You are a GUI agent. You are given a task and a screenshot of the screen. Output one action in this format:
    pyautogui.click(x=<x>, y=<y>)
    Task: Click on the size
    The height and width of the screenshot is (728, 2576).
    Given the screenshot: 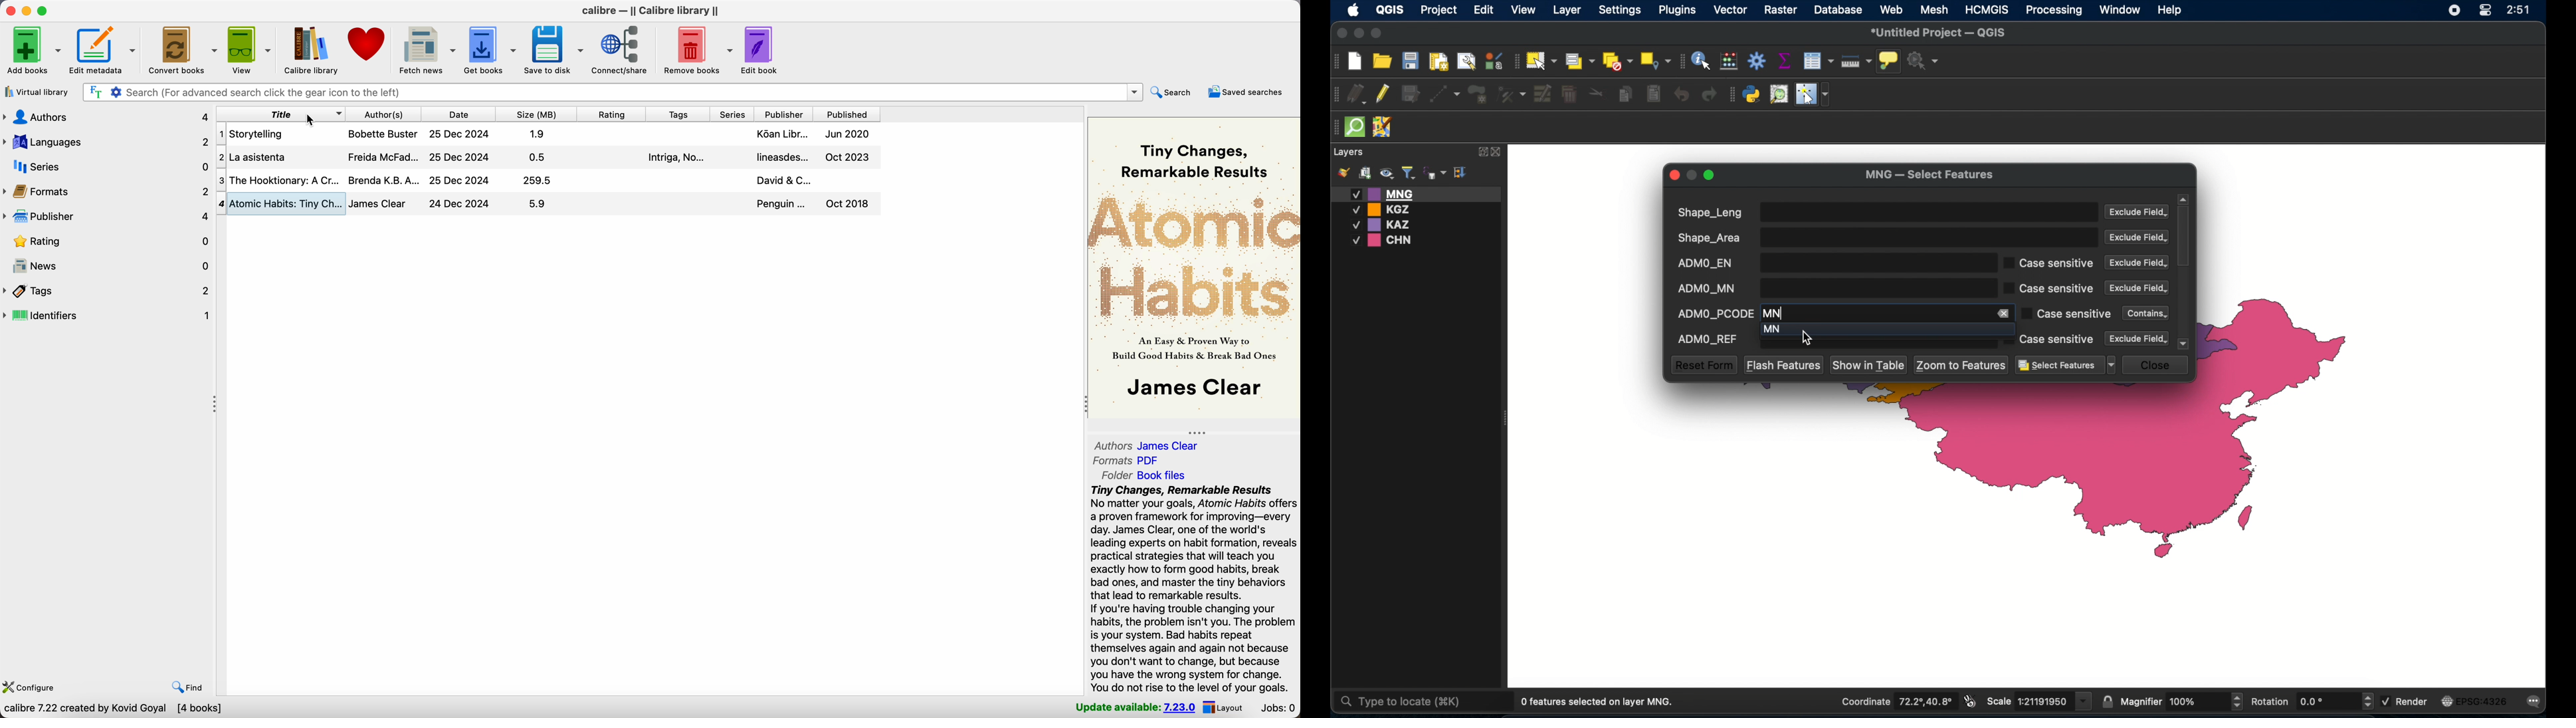 What is the action you would take?
    pyautogui.click(x=537, y=114)
    